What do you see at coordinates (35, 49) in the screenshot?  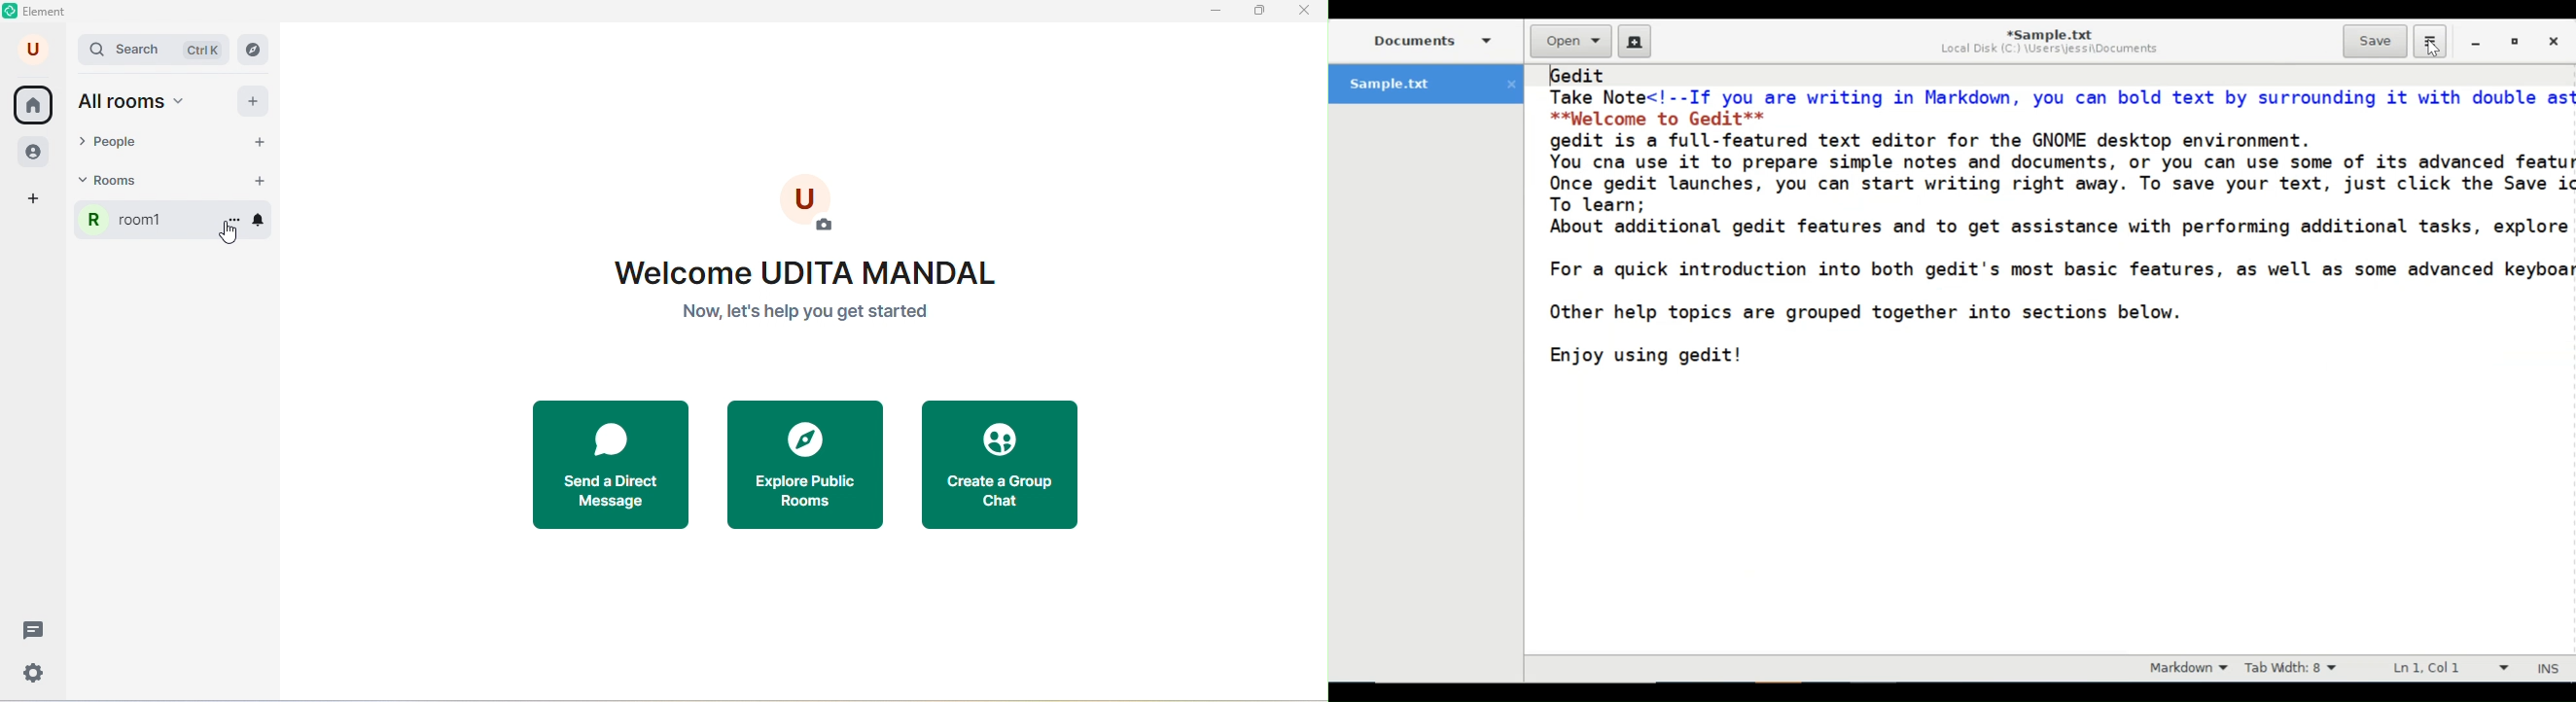 I see `user` at bounding box center [35, 49].